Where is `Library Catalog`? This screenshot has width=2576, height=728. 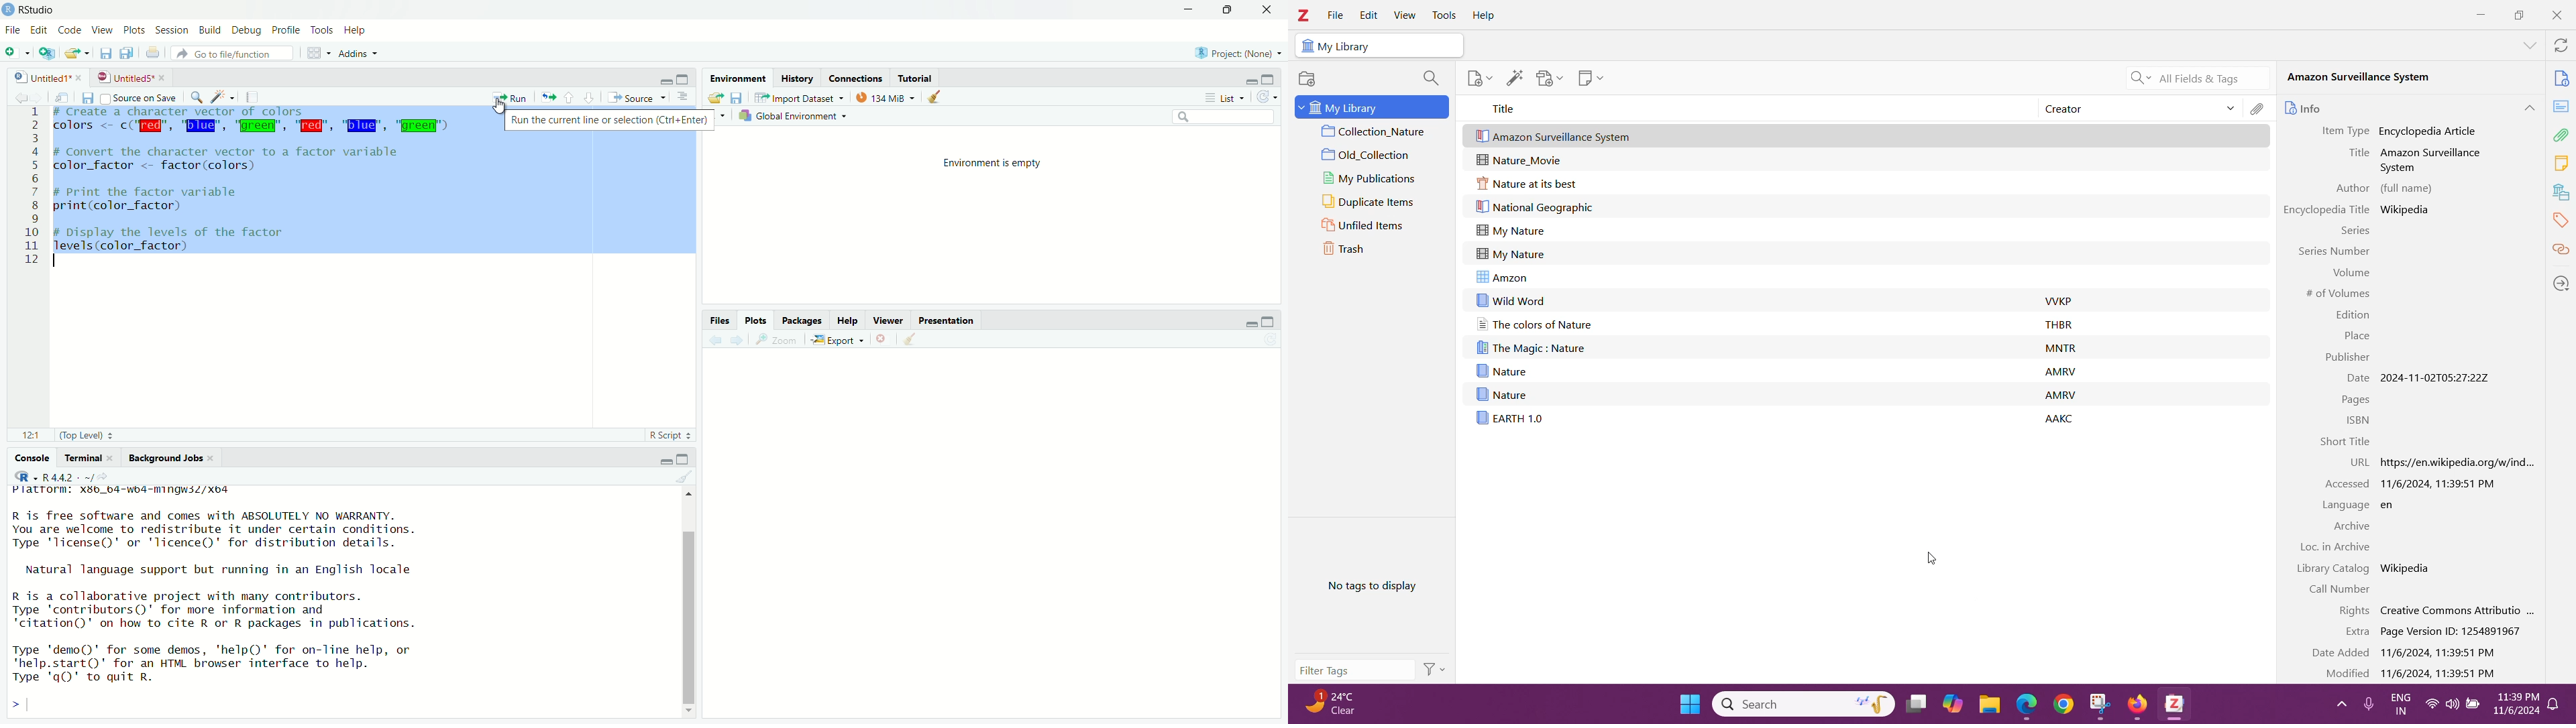 Library Catalog is located at coordinates (2332, 568).